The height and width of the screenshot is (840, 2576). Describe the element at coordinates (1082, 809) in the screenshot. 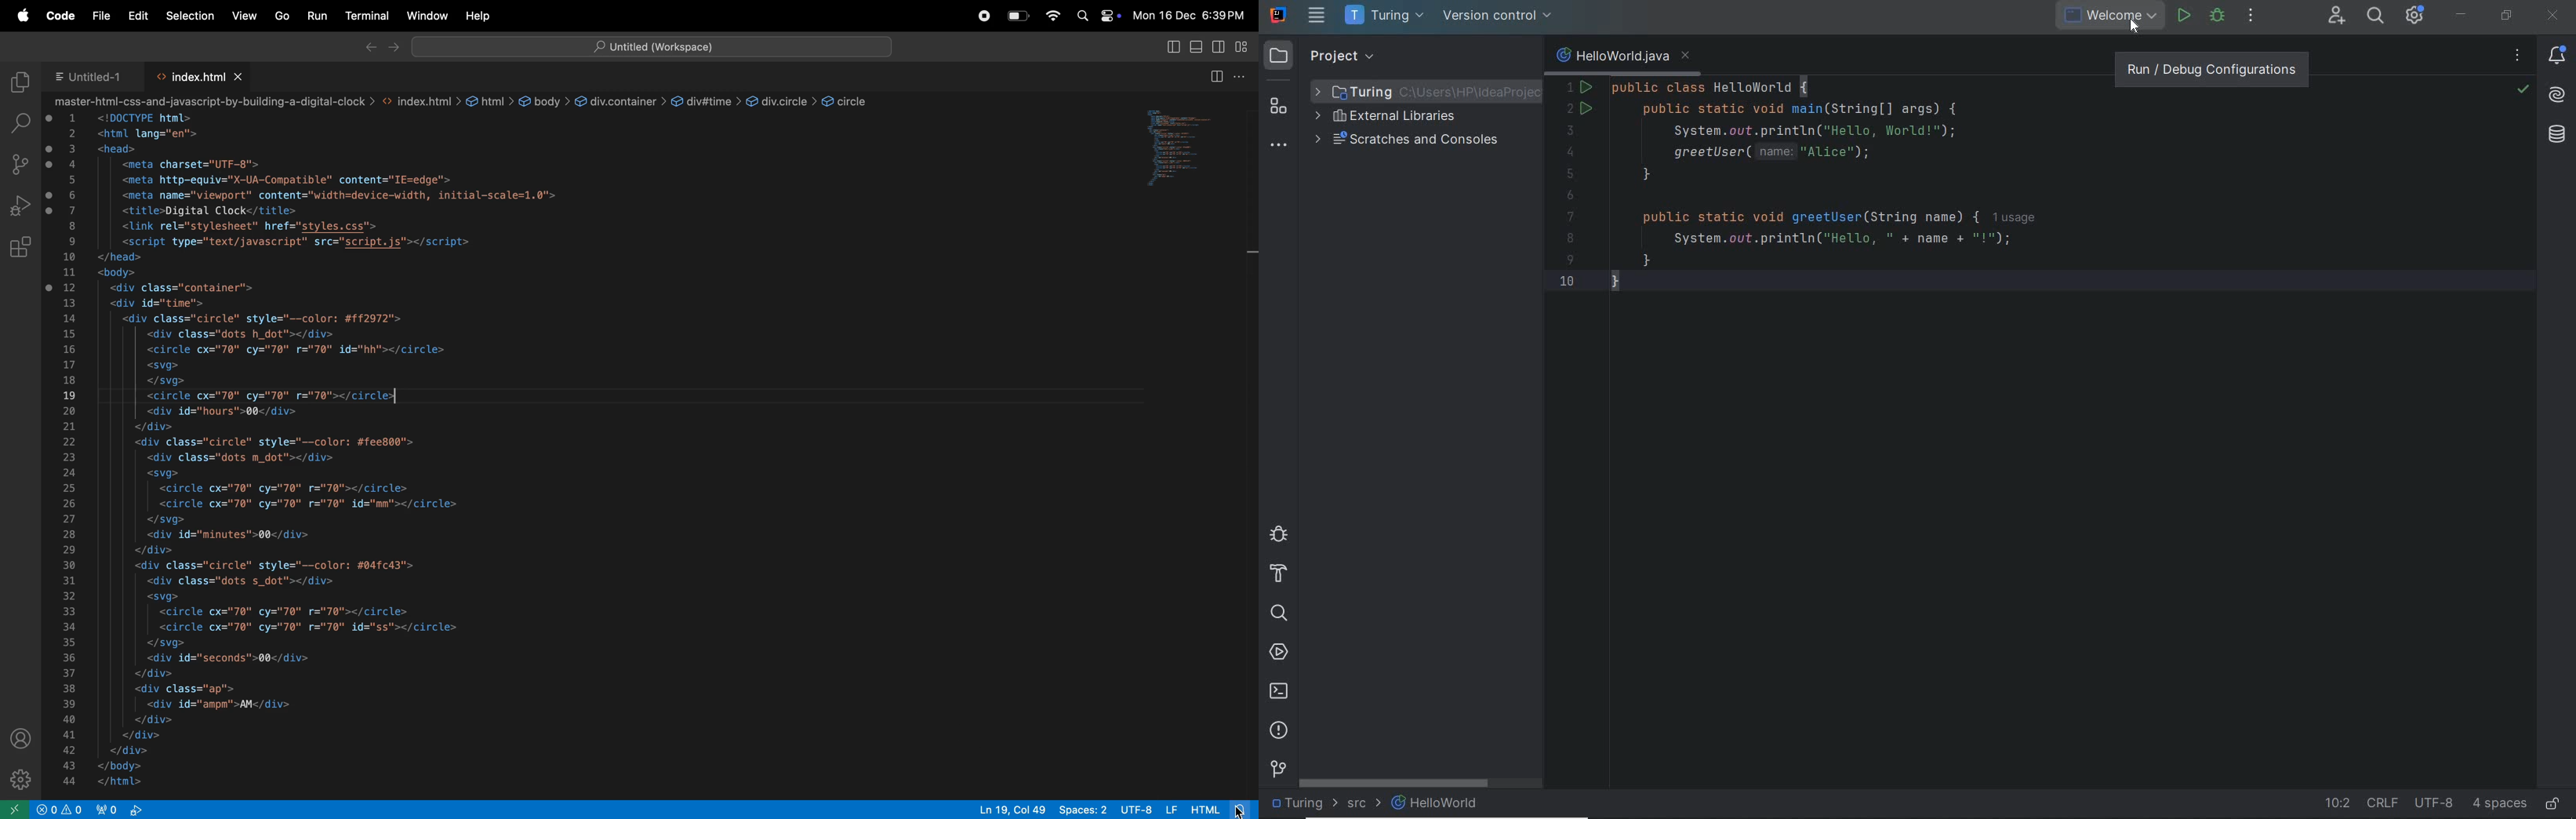

I see `space 2` at that location.